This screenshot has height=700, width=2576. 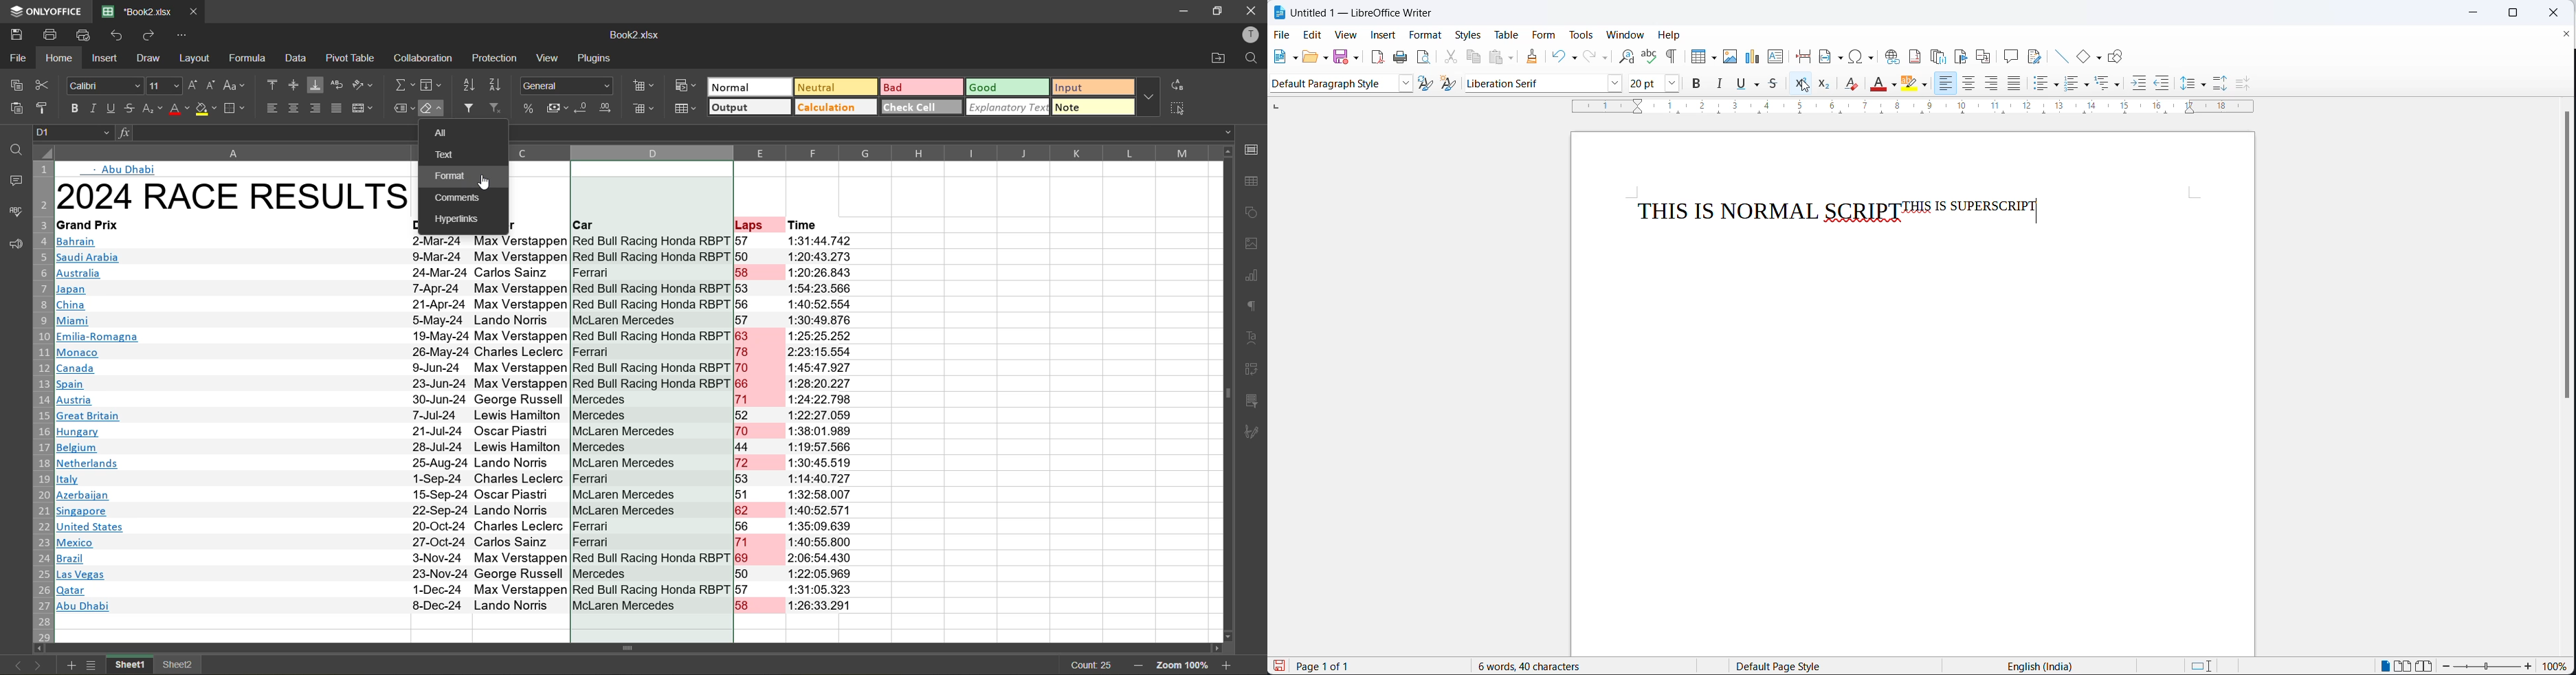 I want to click on tools, so click(x=1581, y=36).